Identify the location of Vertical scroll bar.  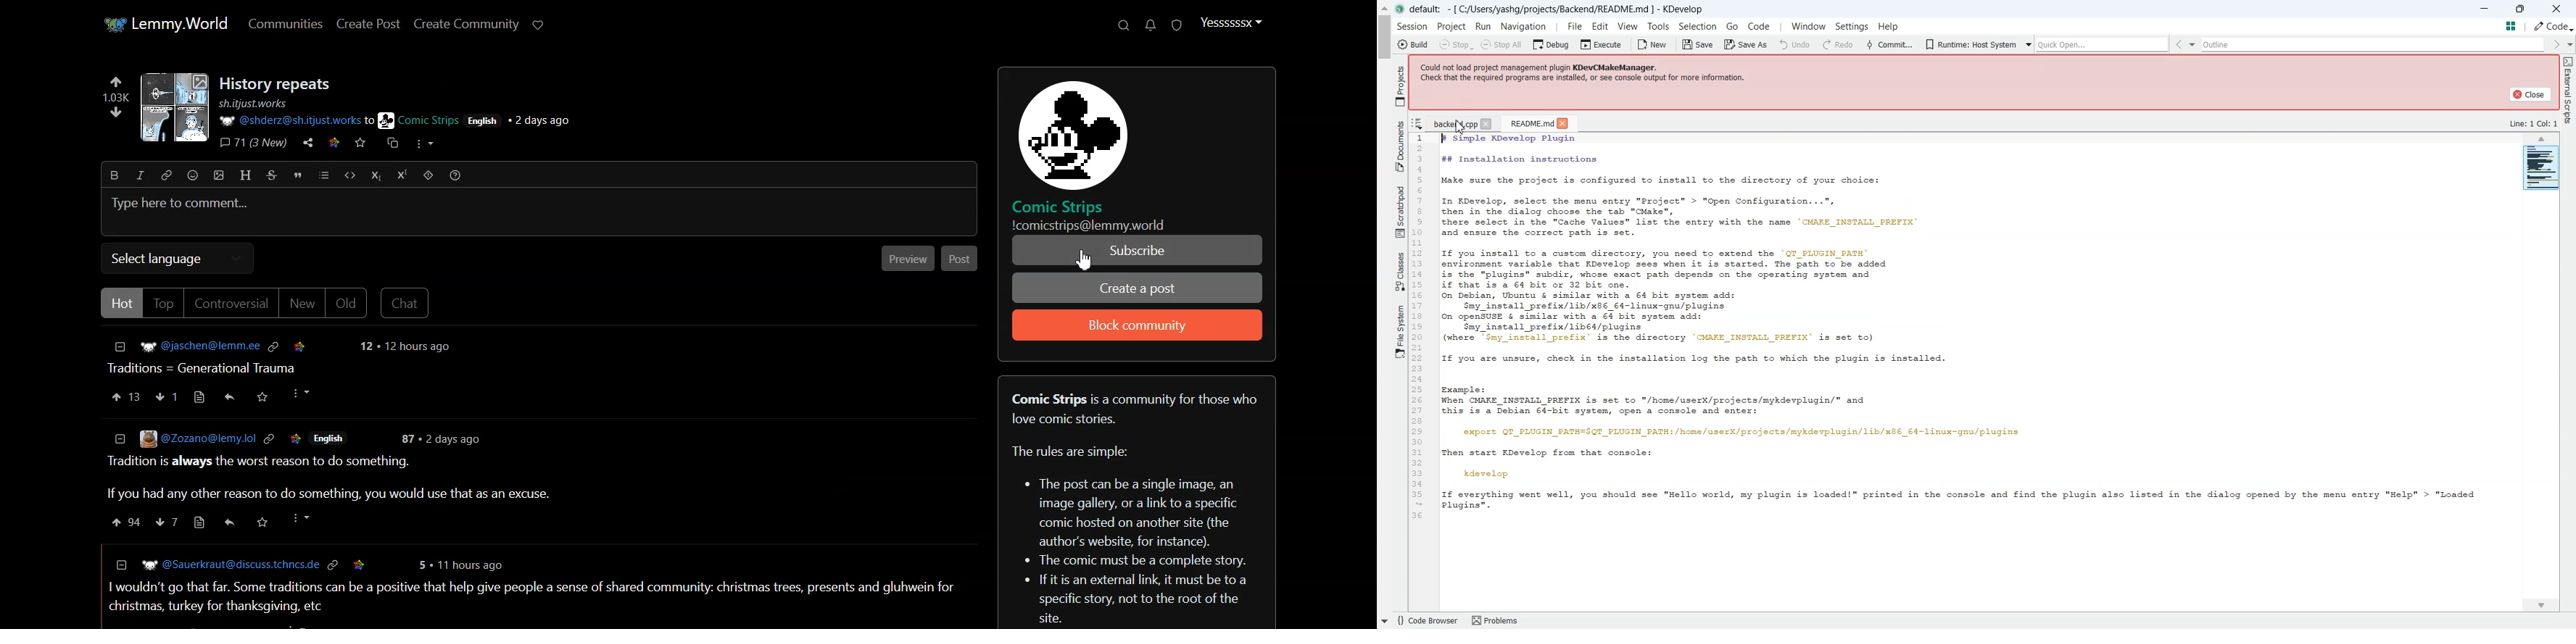
(1383, 314).